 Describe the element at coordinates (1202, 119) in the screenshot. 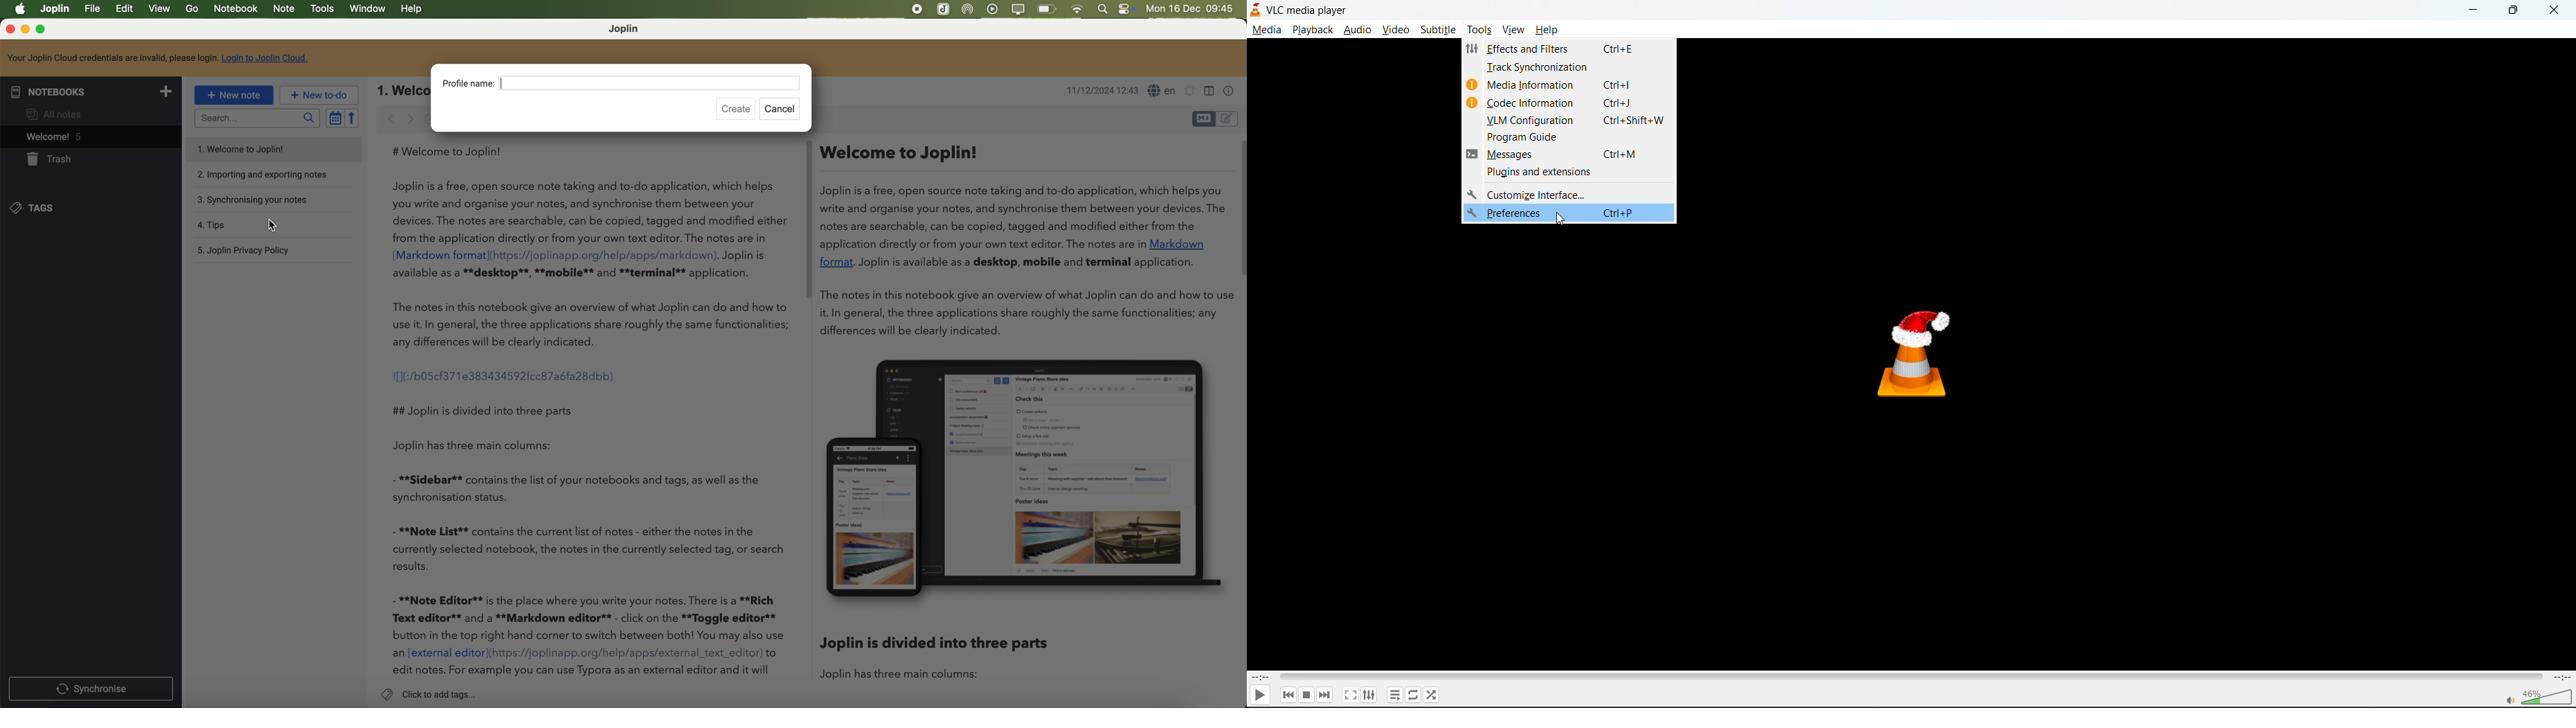

I see `toggle editors` at that location.